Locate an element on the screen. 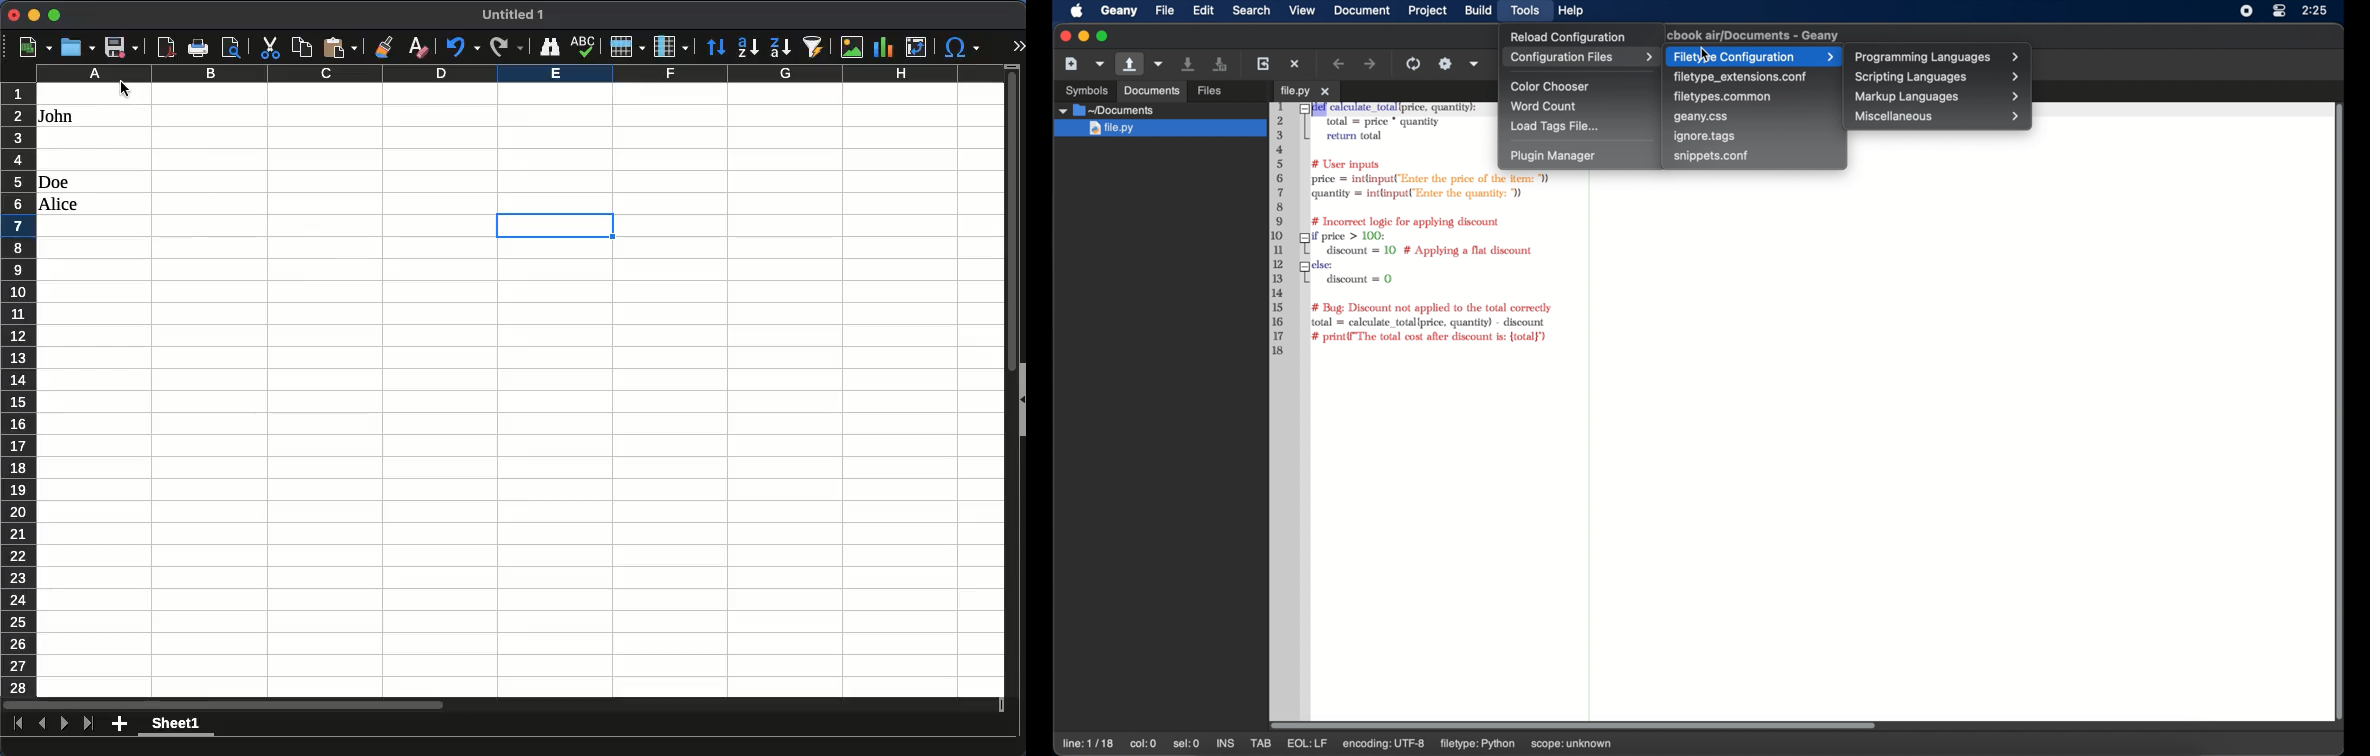  image is located at coordinates (852, 46).